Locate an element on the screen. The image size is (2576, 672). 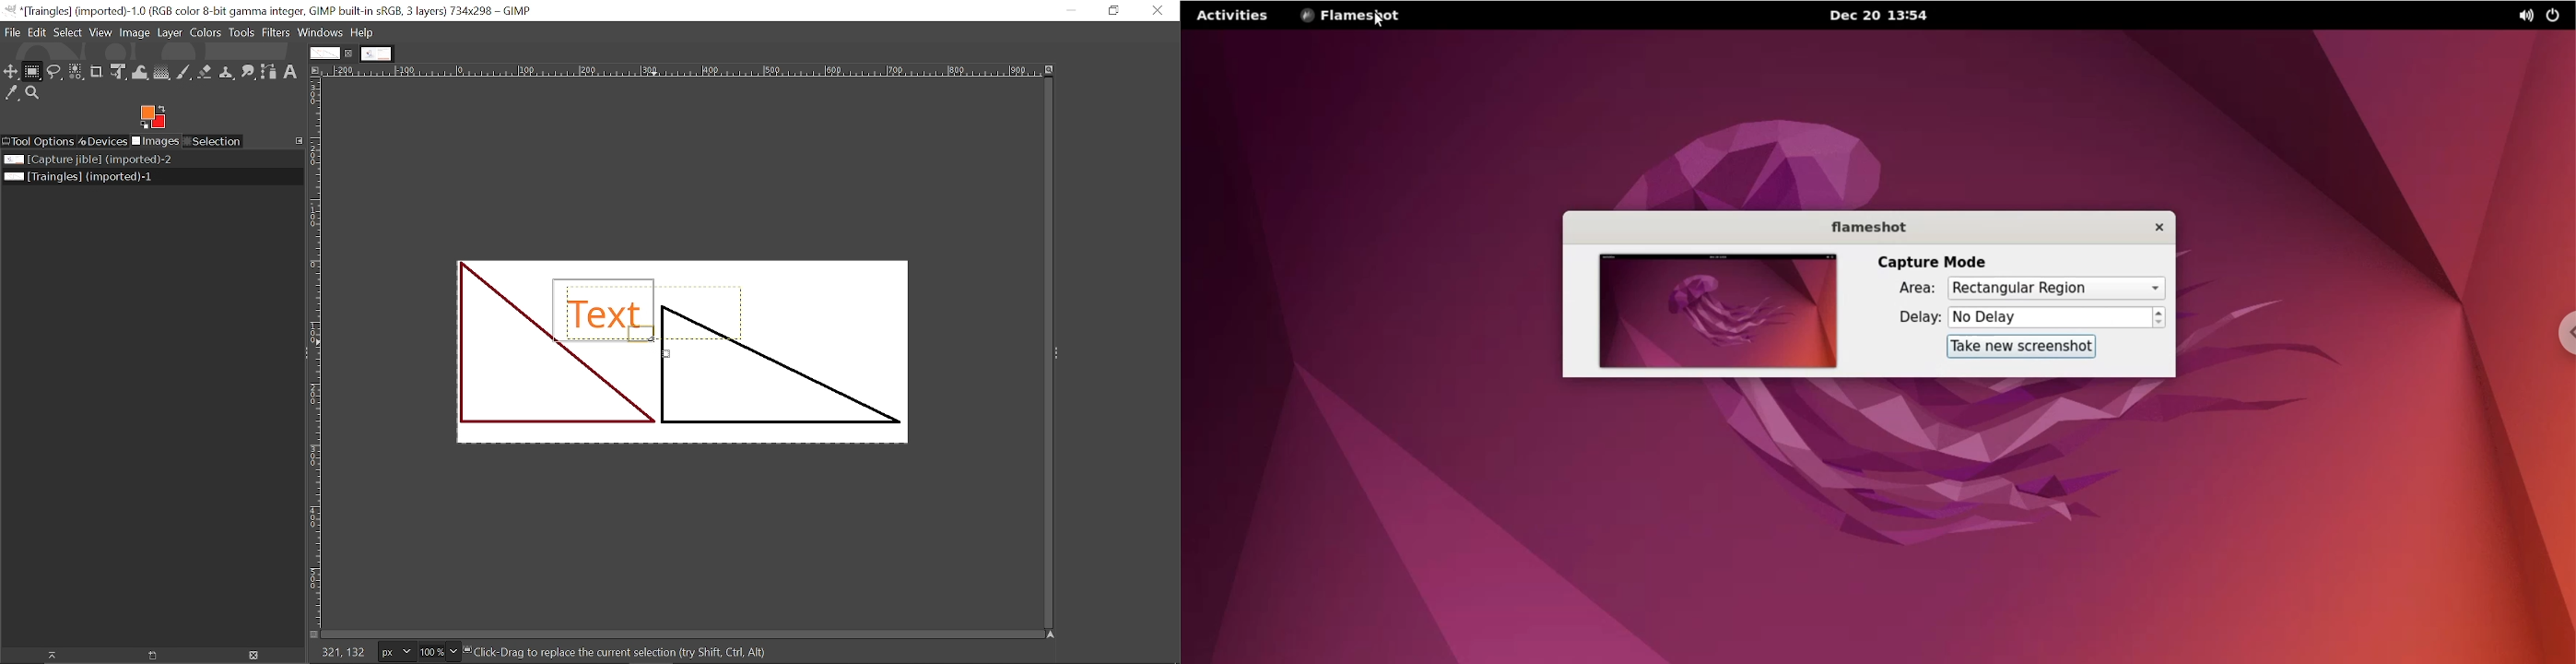
Select by color is located at coordinates (76, 73).